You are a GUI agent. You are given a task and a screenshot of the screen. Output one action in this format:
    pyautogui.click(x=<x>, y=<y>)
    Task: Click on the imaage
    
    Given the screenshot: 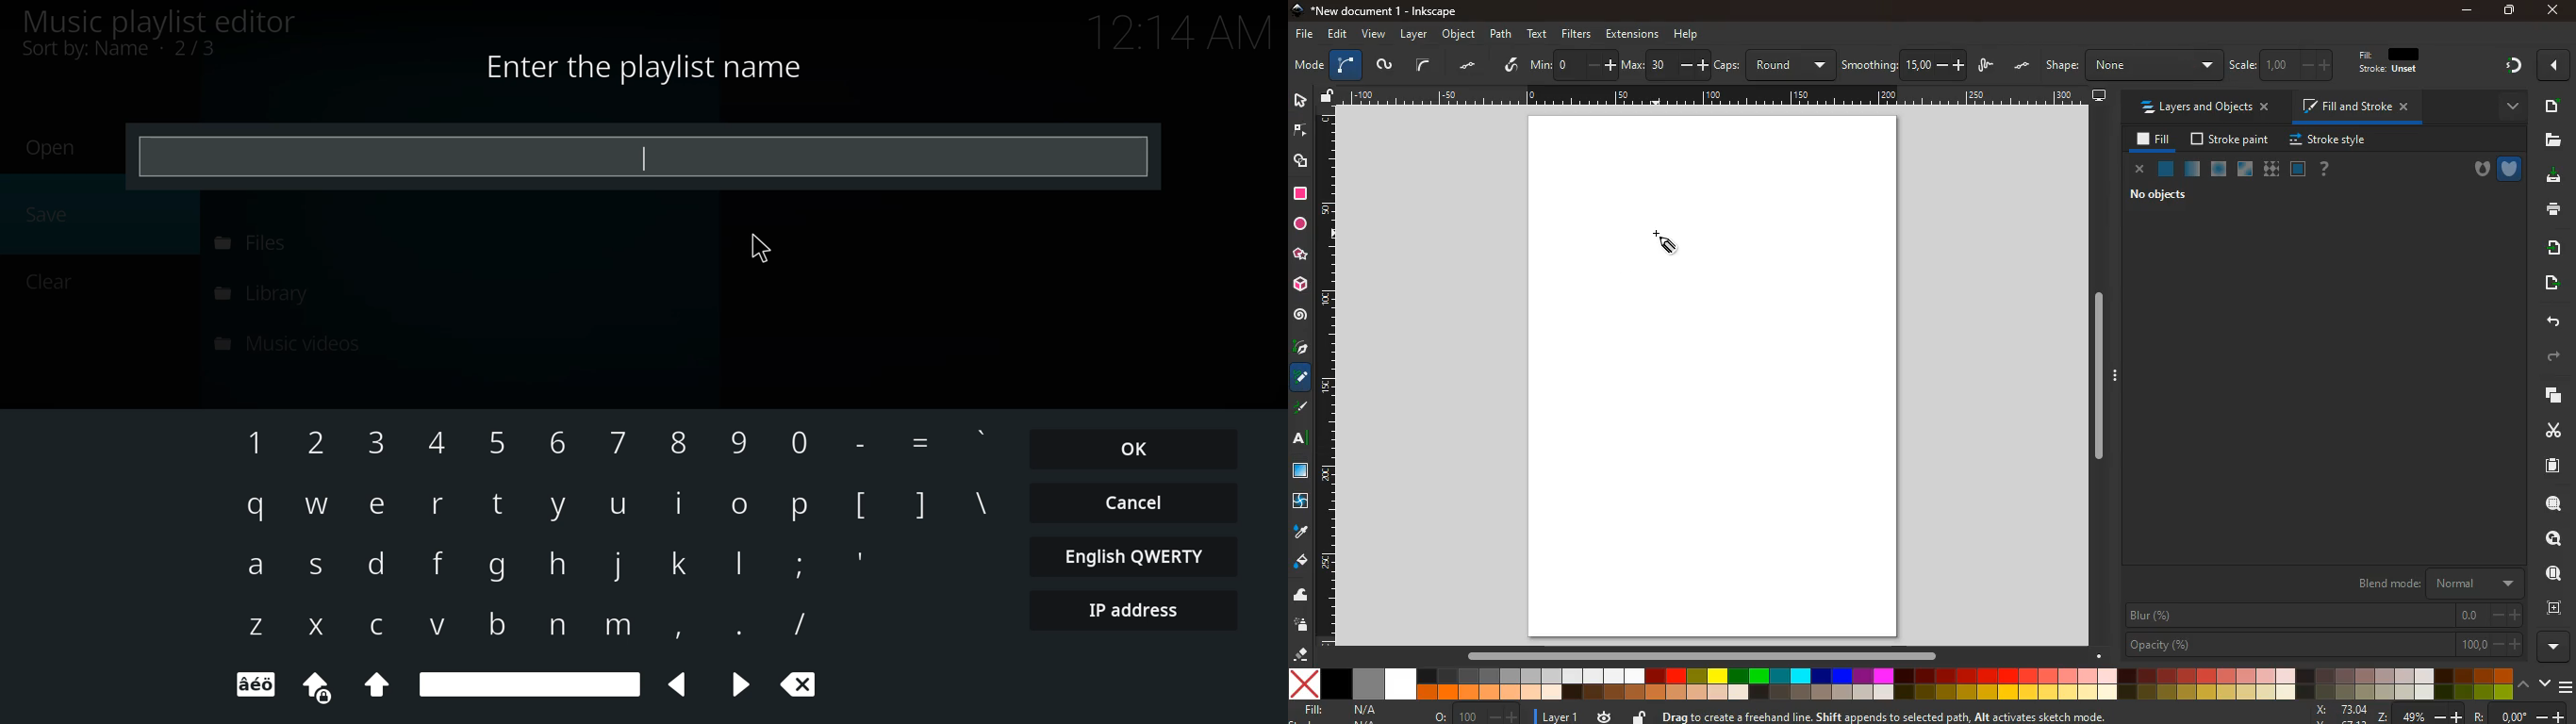 What is the action you would take?
    pyautogui.click(x=1302, y=472)
    